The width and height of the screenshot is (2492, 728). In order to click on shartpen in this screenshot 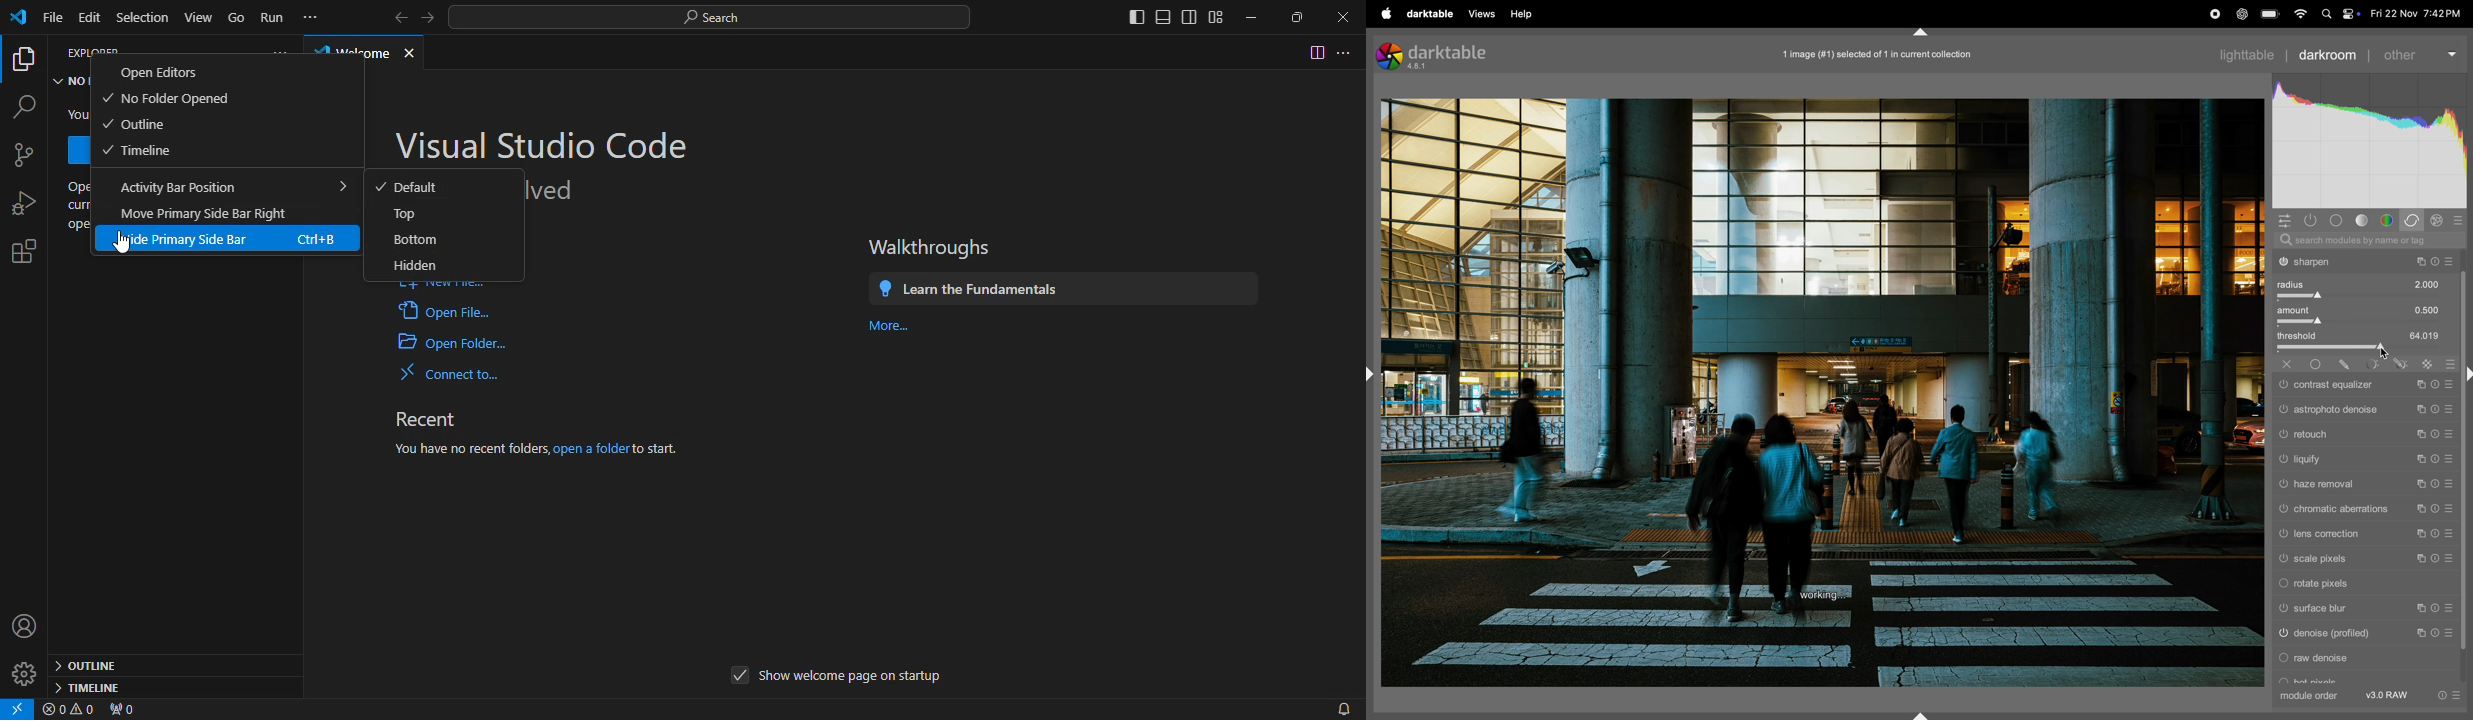, I will do `click(2366, 262)`.